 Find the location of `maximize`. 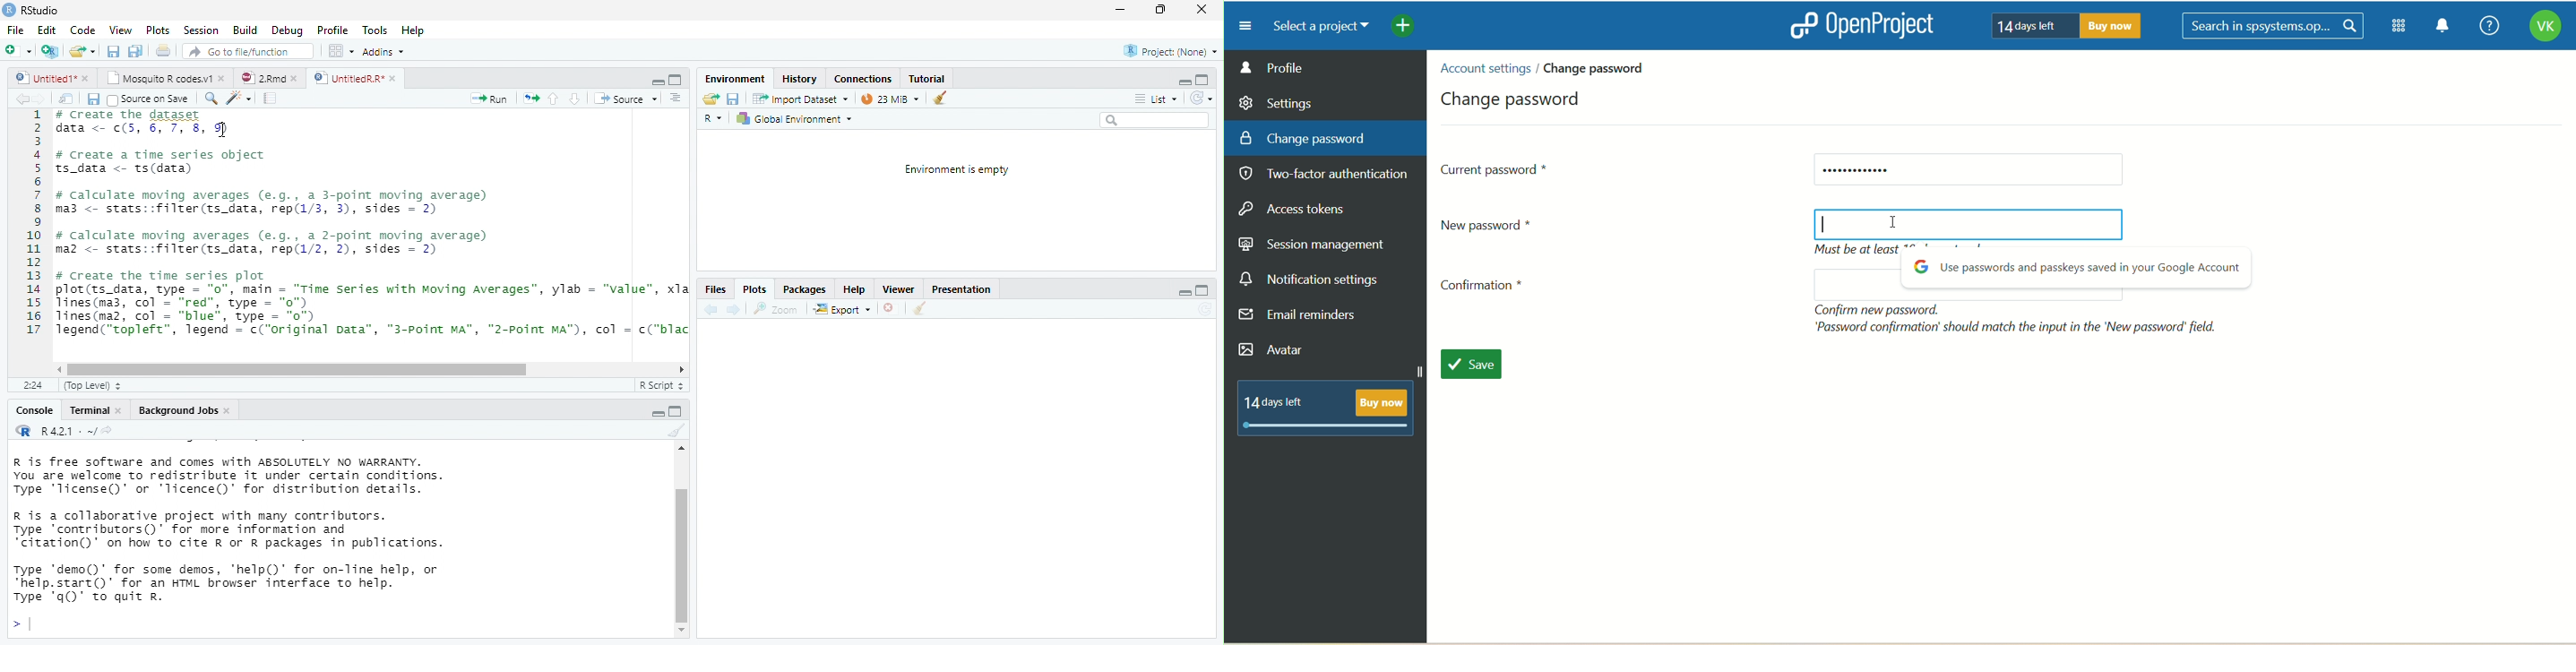

maximize is located at coordinates (1160, 10).